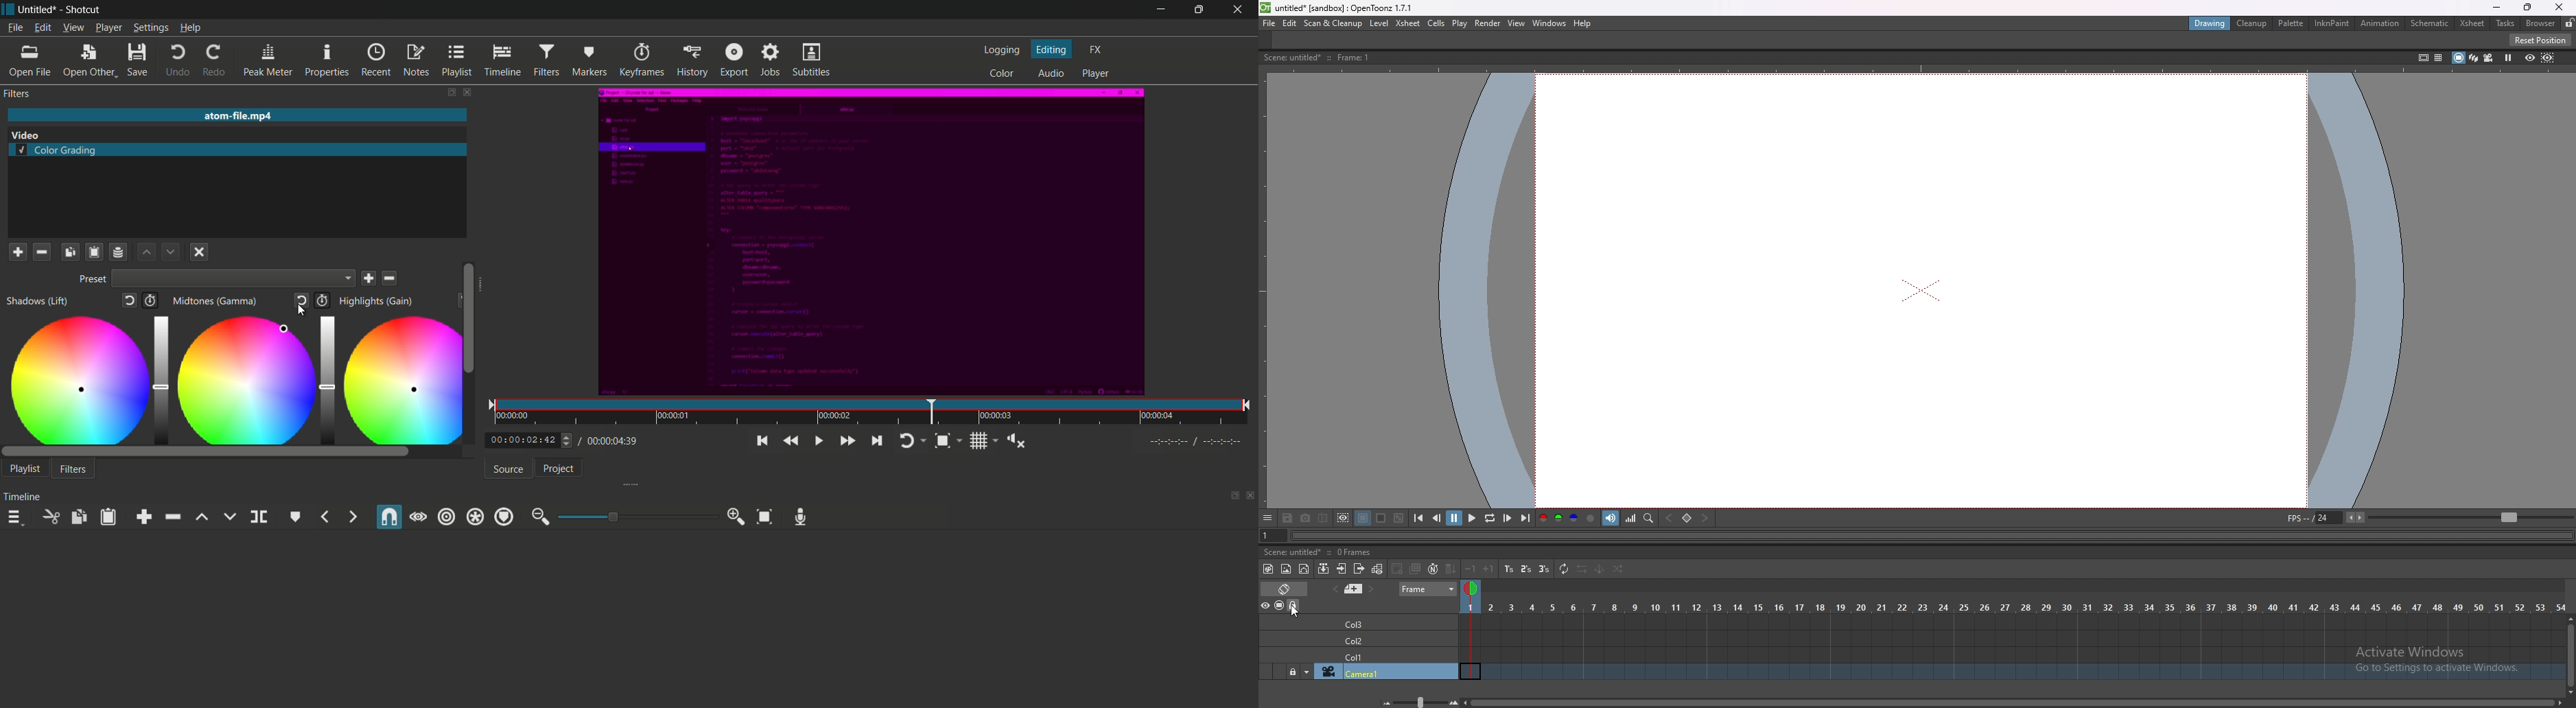 The image size is (2576, 728). What do you see at coordinates (378, 301) in the screenshot?
I see `highlights(gain)` at bounding box center [378, 301].